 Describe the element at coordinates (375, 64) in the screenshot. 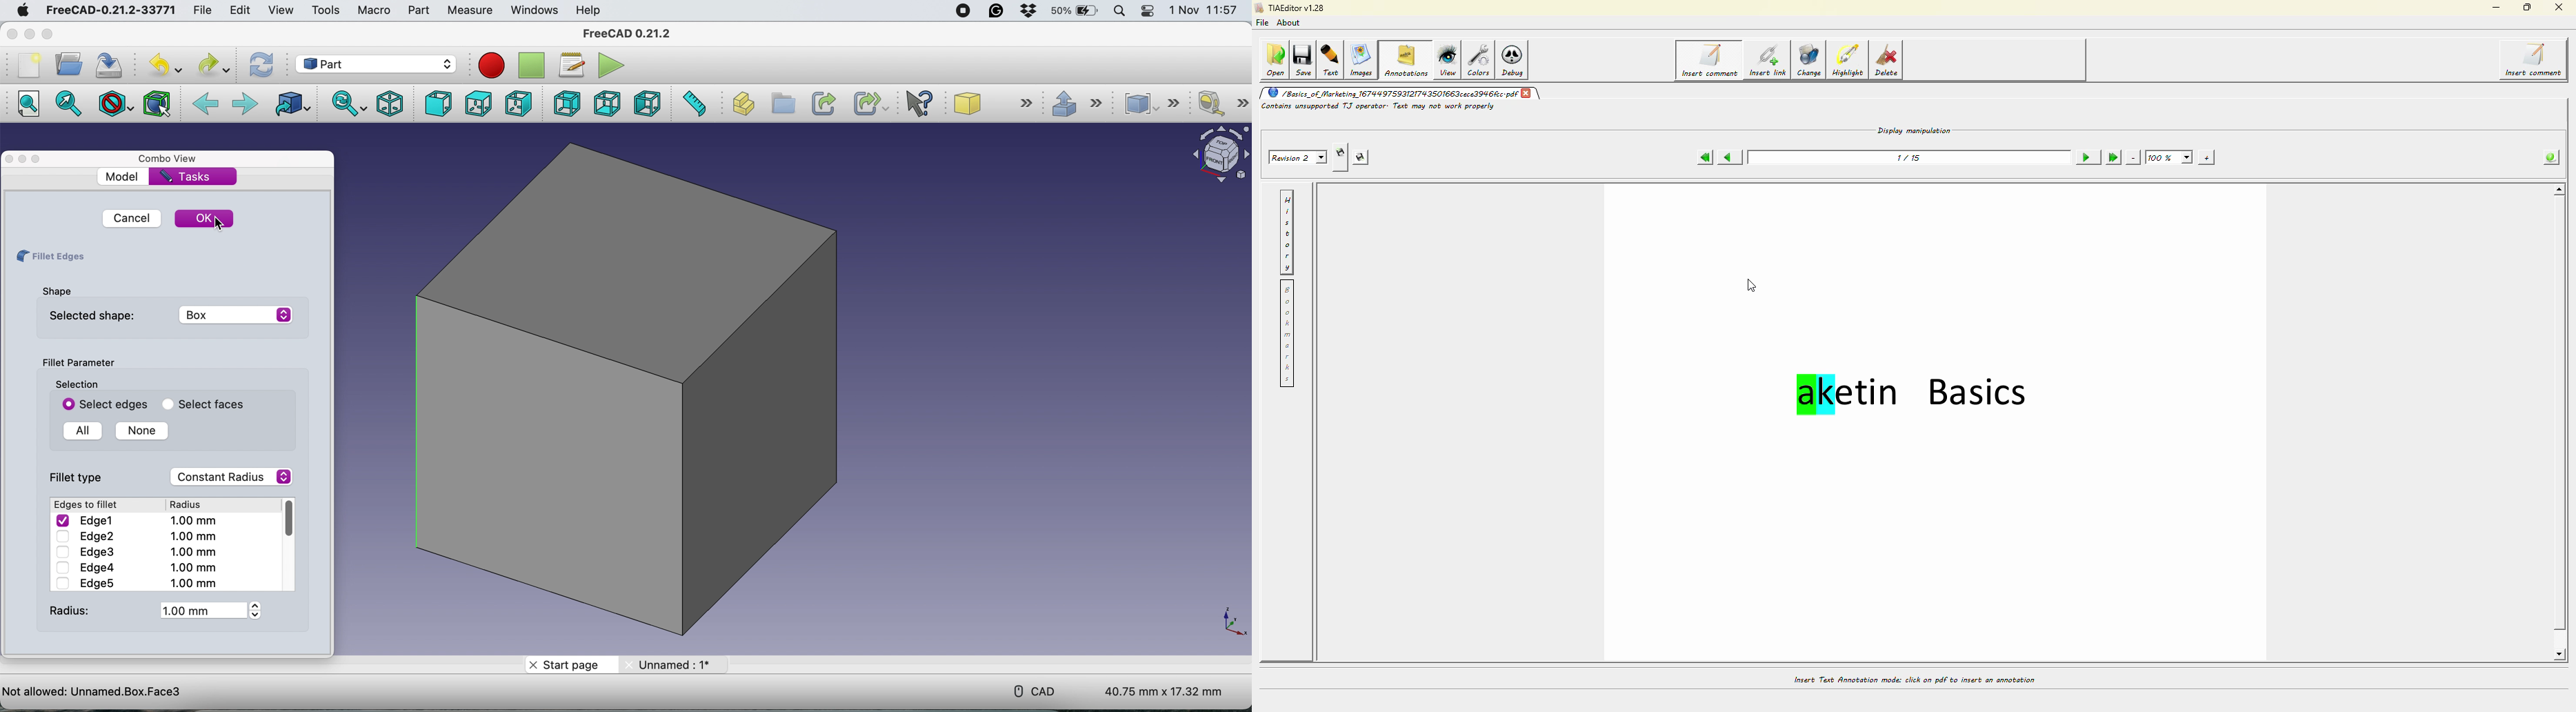

I see `workbench - part` at that location.